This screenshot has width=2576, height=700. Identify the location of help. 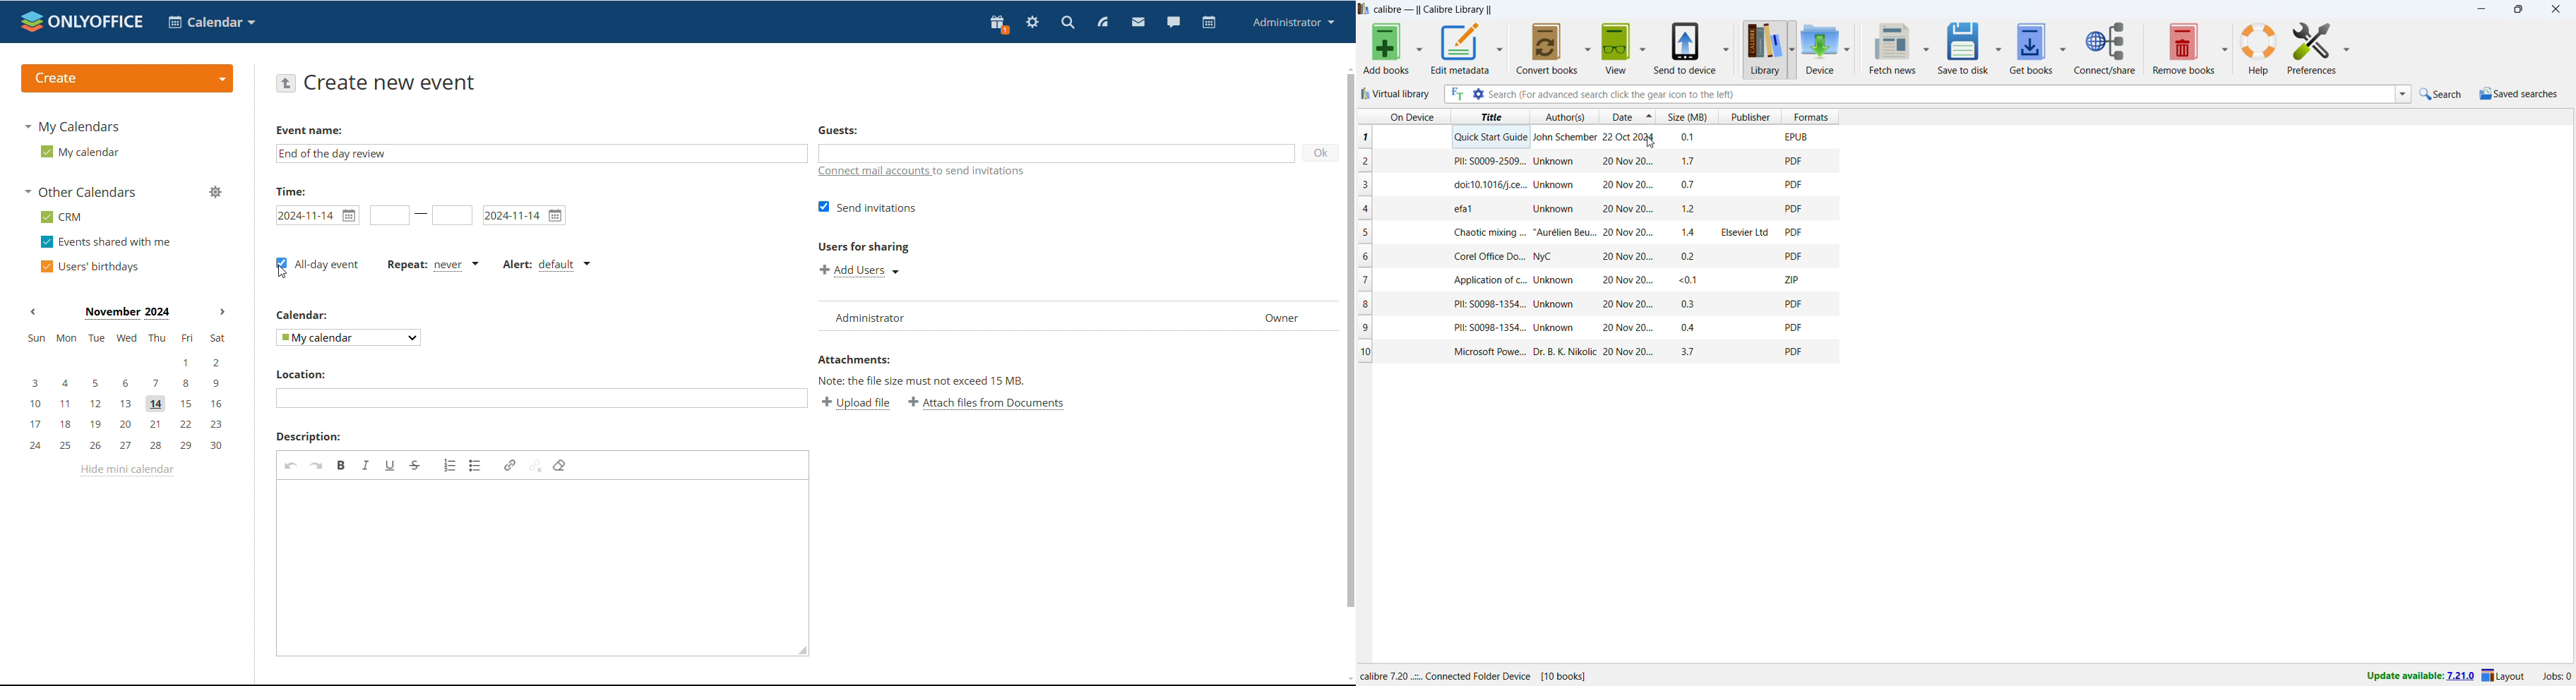
(2259, 48).